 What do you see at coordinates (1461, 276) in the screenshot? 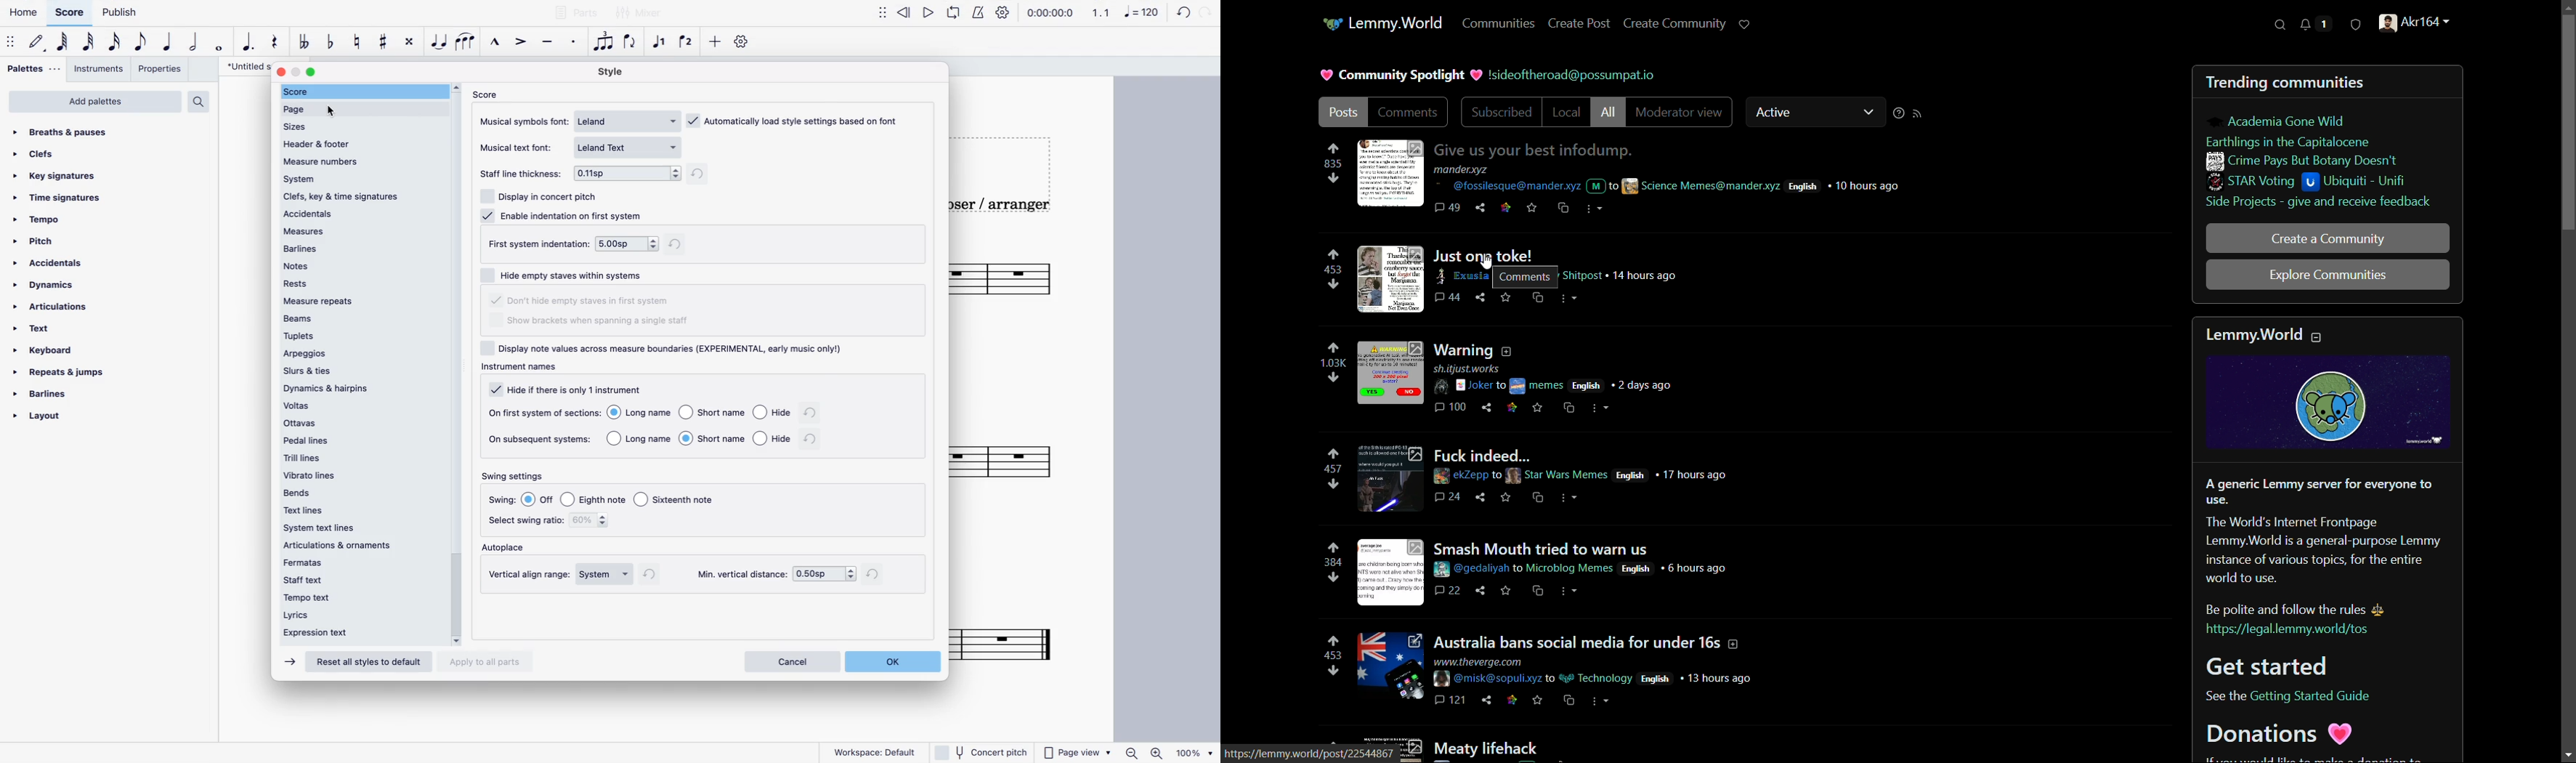
I see `Exusia` at bounding box center [1461, 276].